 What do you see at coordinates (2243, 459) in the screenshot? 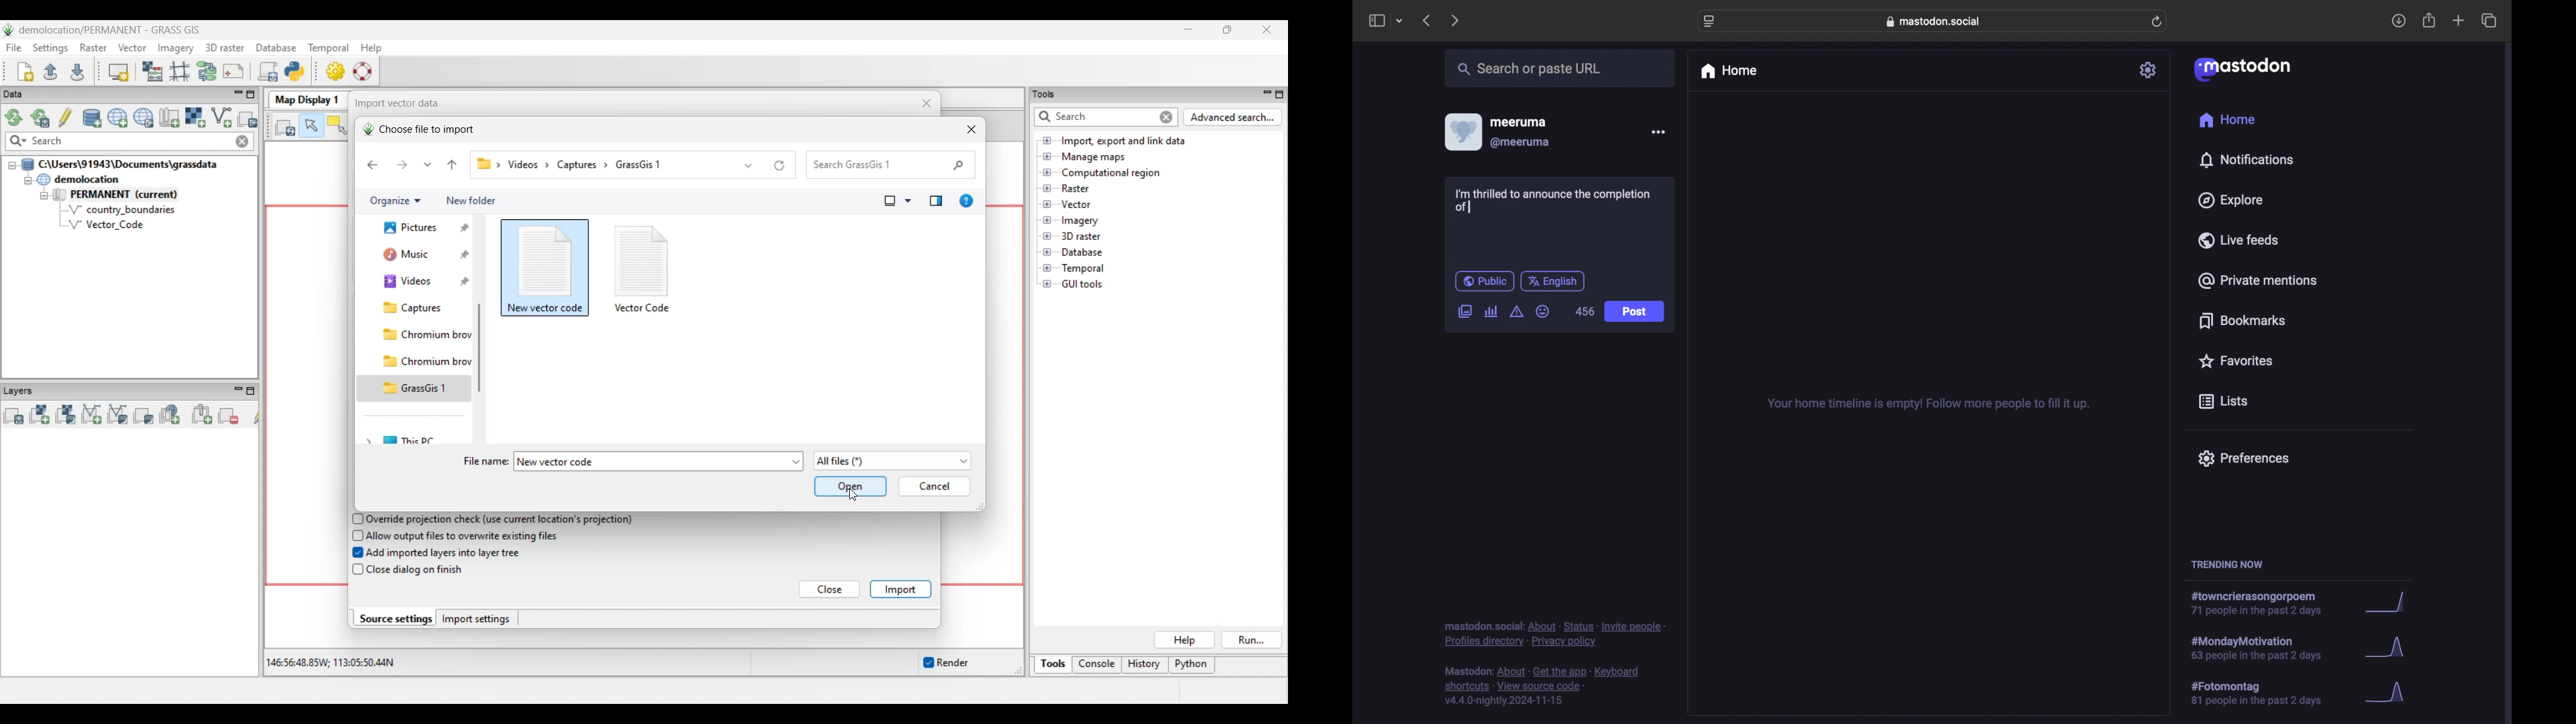
I see `preferences` at bounding box center [2243, 459].